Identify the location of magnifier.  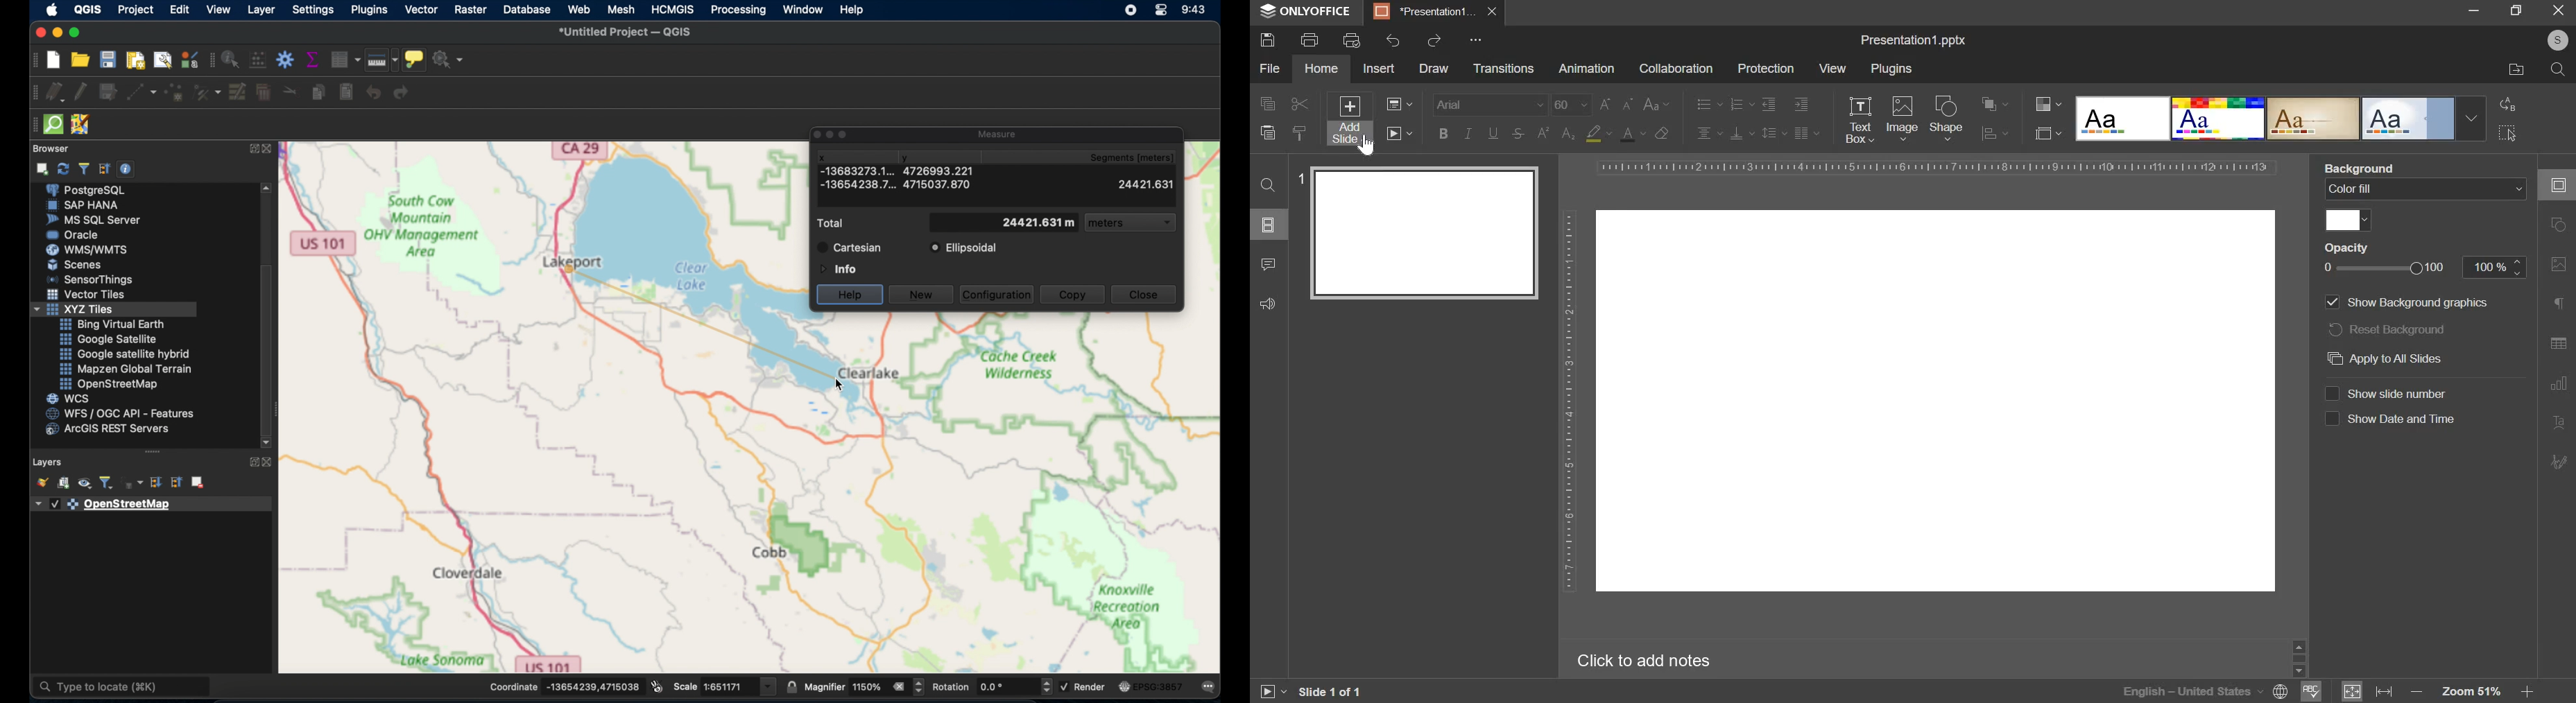
(865, 687).